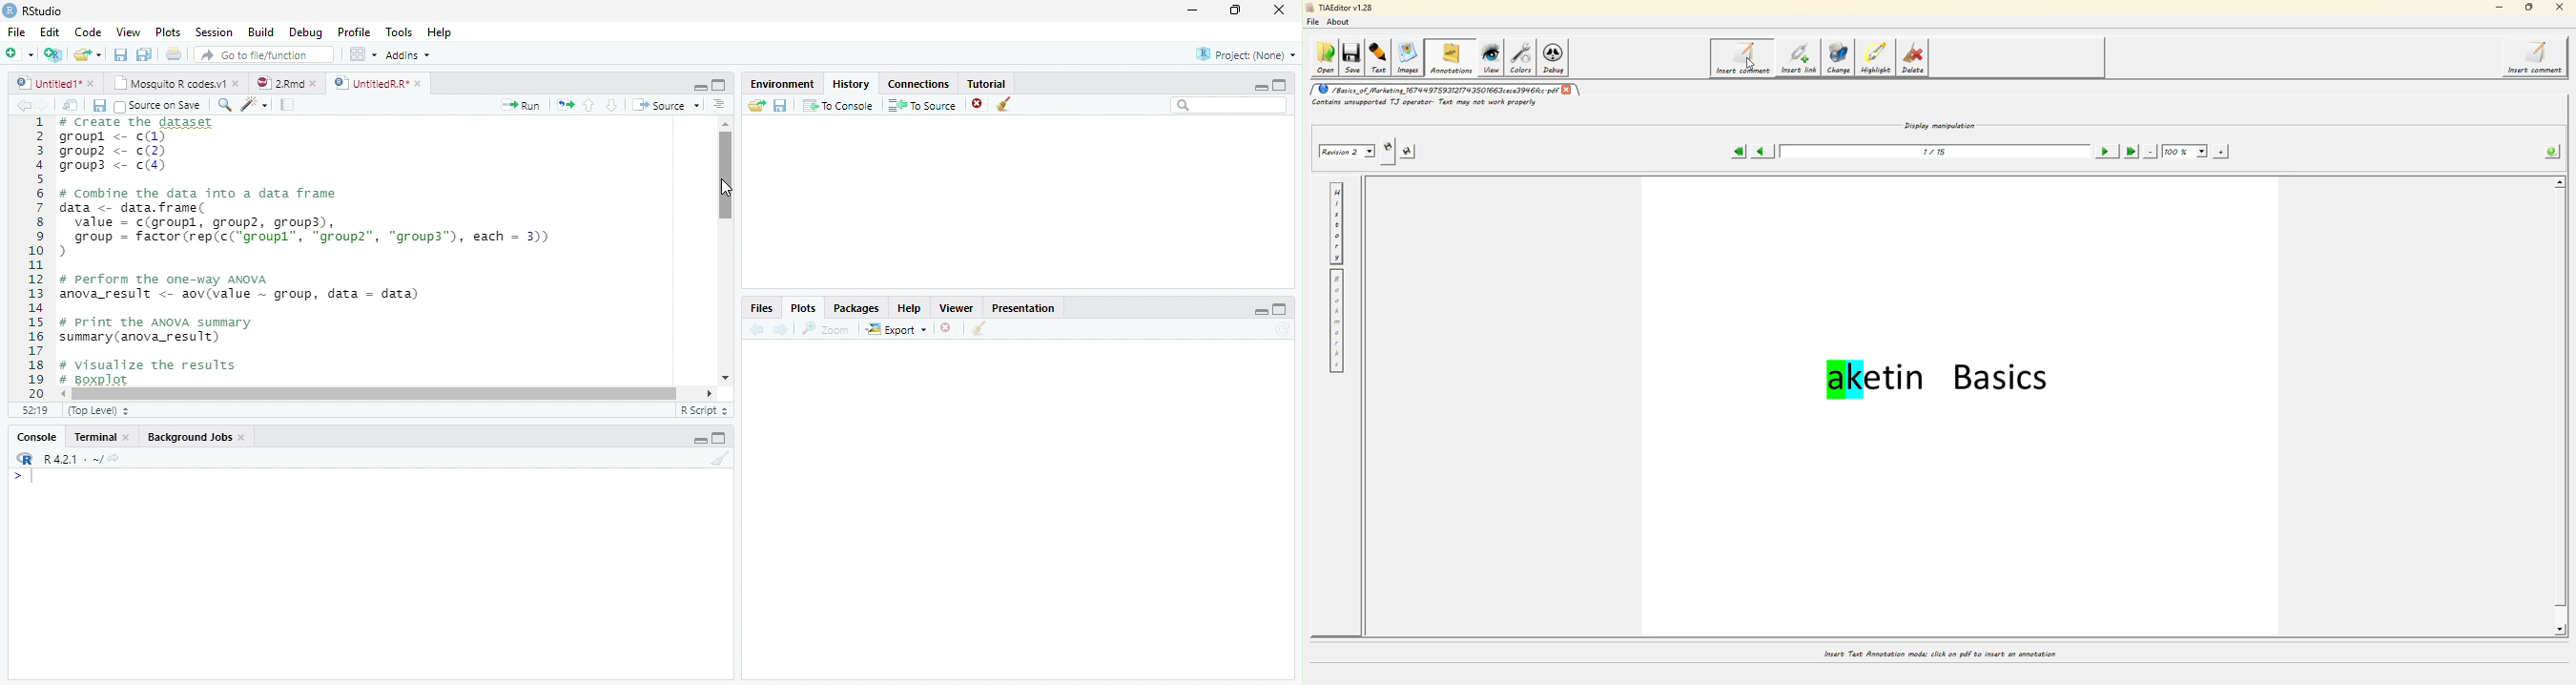 This screenshot has height=700, width=2576. What do you see at coordinates (128, 33) in the screenshot?
I see `View` at bounding box center [128, 33].